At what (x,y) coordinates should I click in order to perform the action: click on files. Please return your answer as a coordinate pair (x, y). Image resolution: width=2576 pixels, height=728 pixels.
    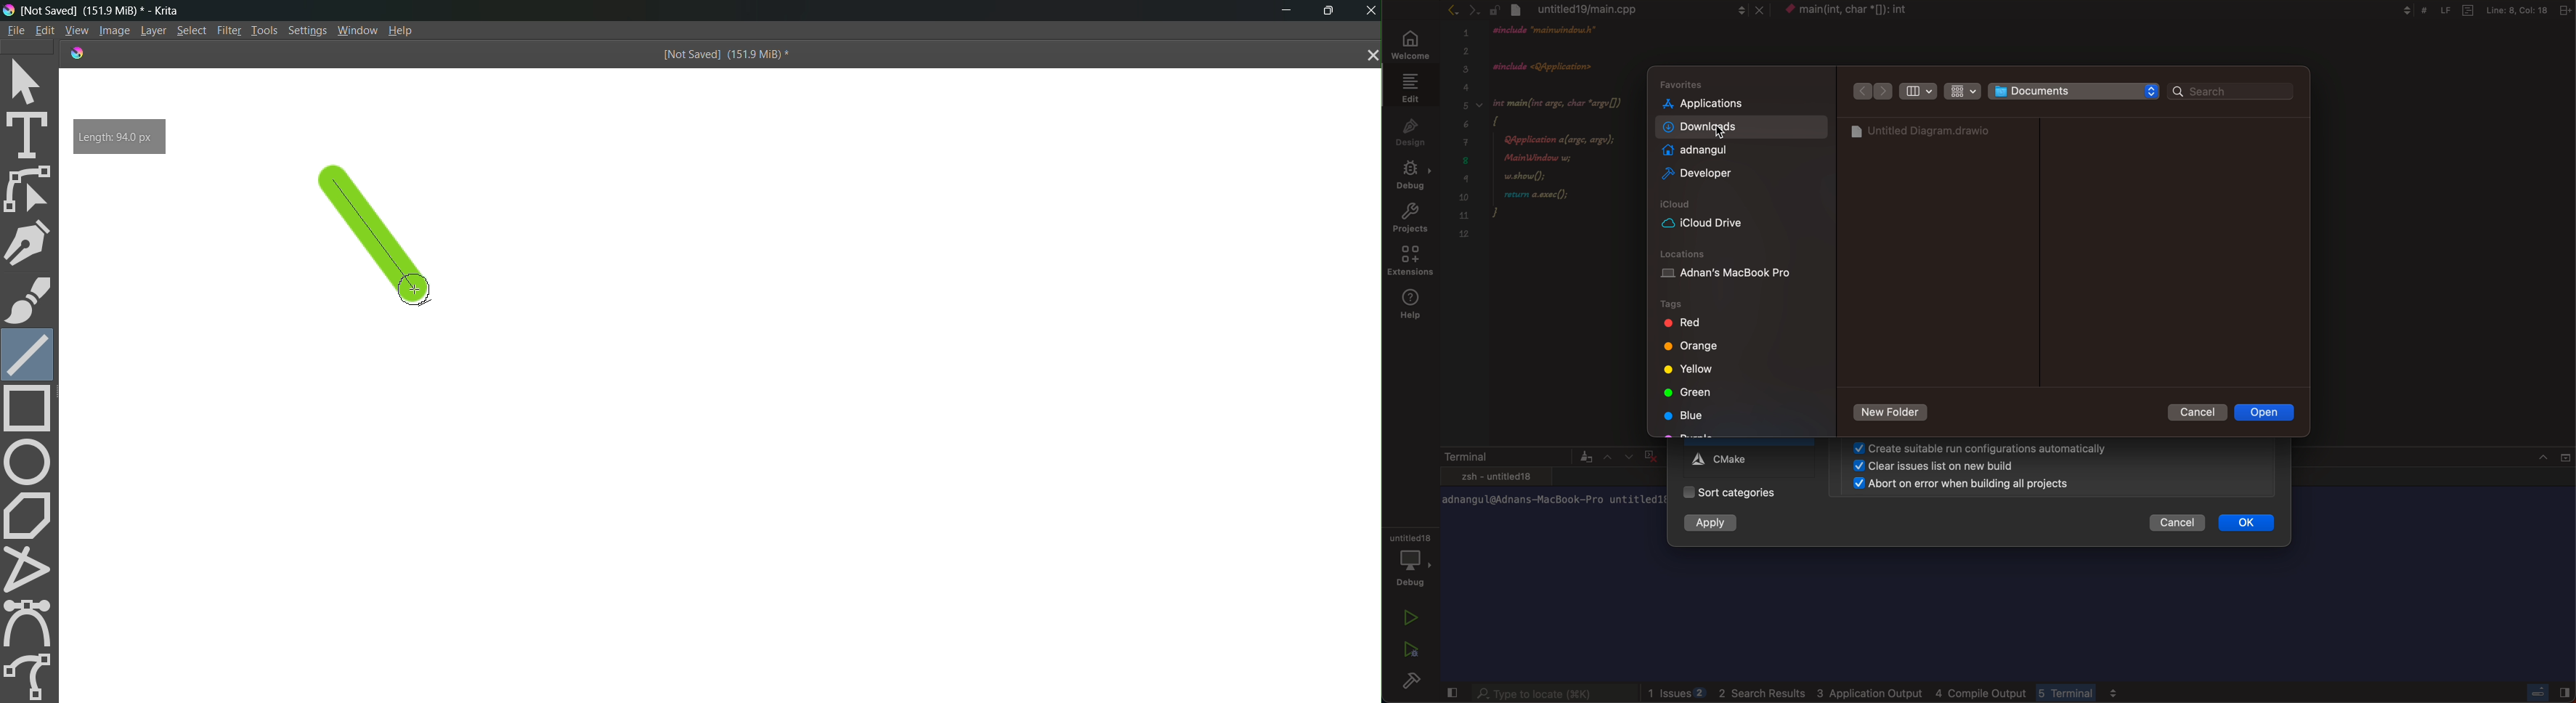
    Looking at the image, I should click on (1929, 132).